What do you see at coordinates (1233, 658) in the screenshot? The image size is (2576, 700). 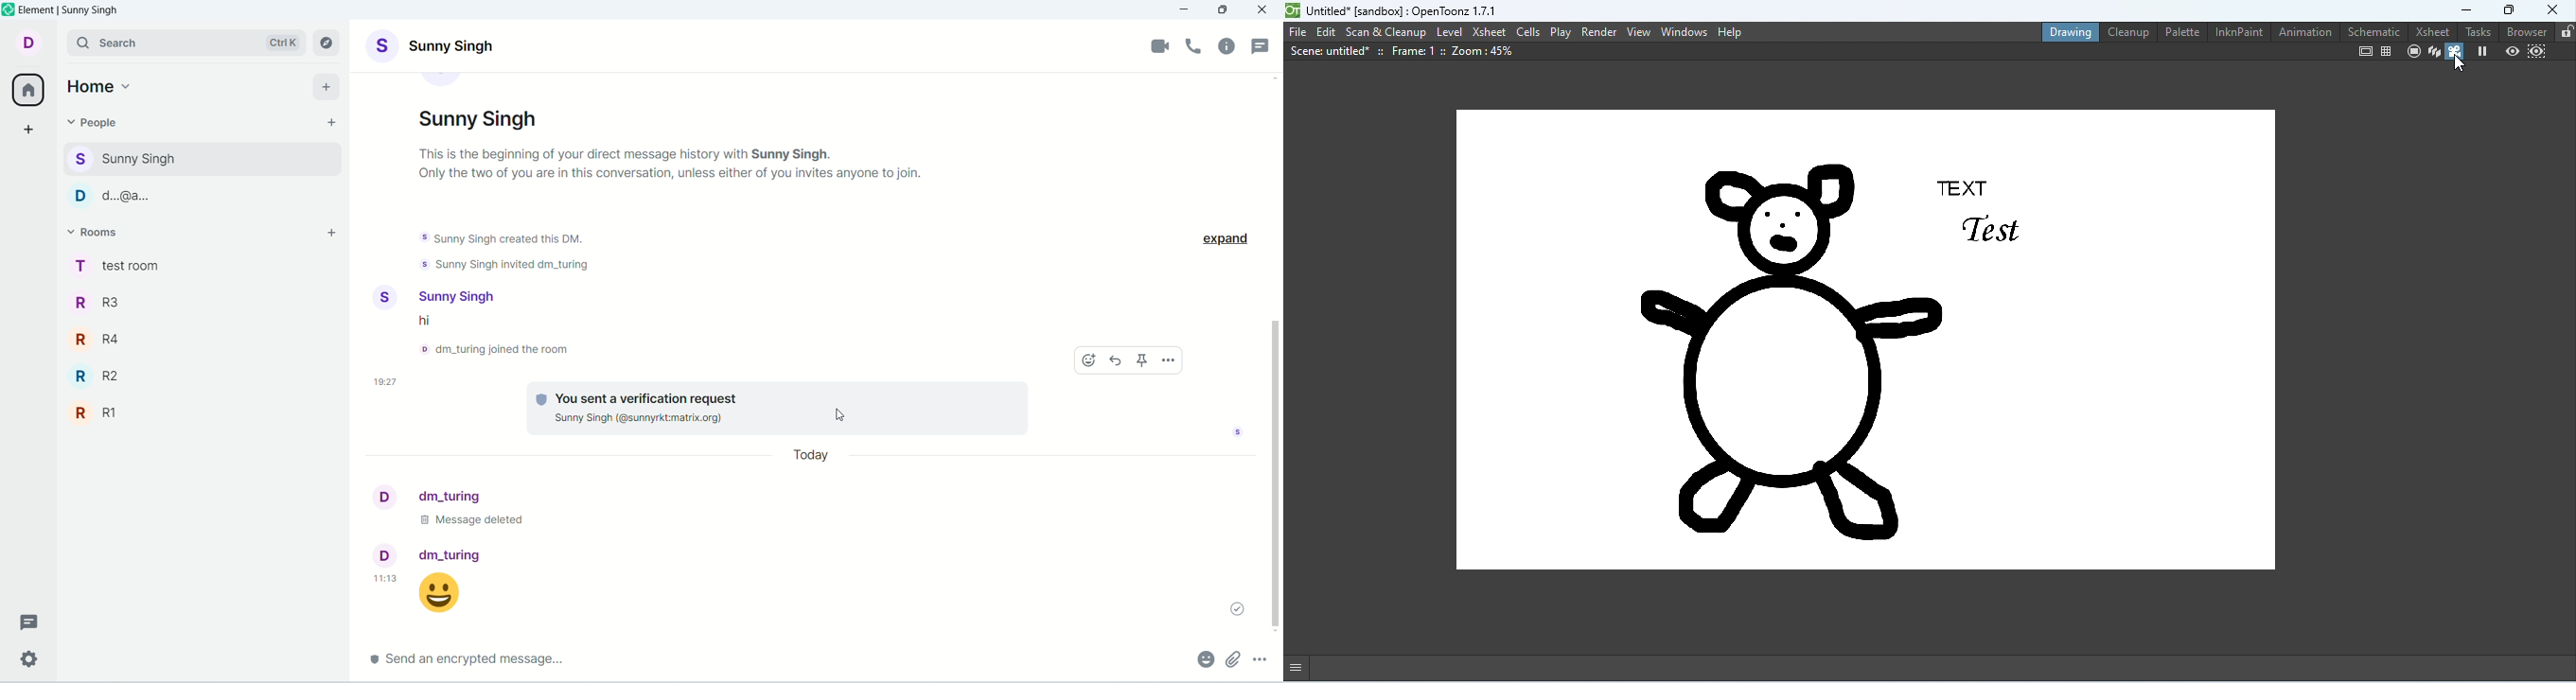 I see `attachment` at bounding box center [1233, 658].